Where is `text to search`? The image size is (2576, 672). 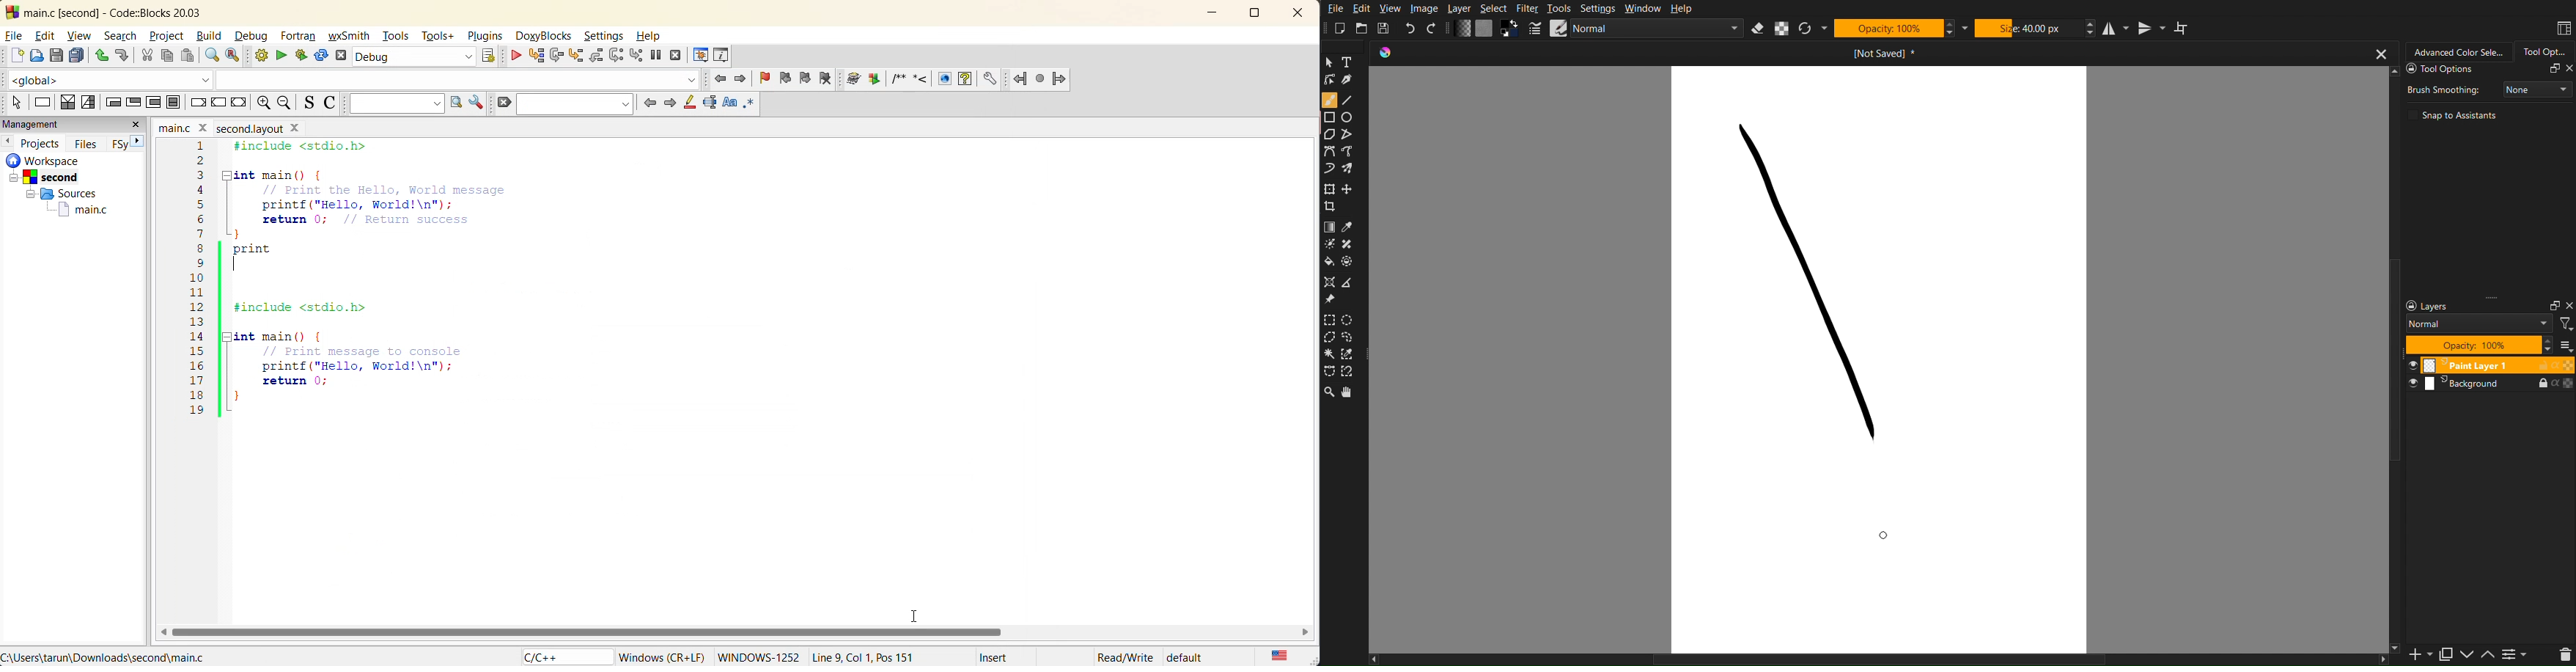 text to search is located at coordinates (395, 103).